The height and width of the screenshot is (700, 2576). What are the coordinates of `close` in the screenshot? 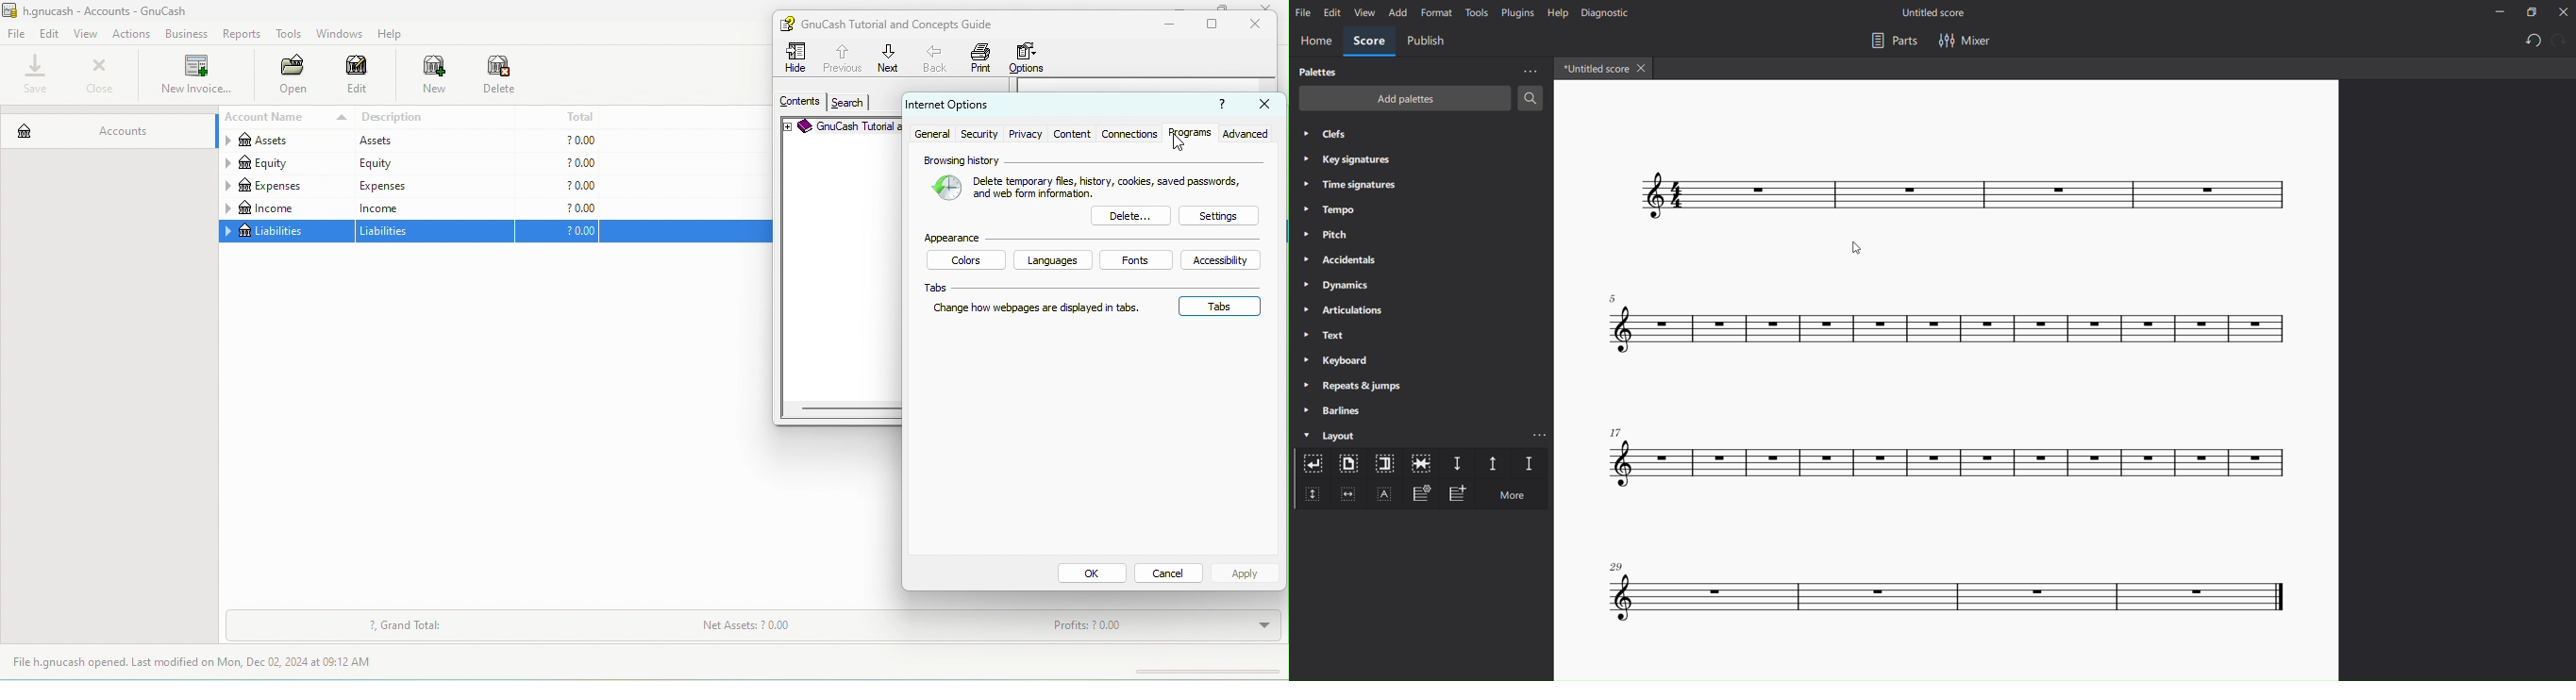 It's located at (2562, 13).